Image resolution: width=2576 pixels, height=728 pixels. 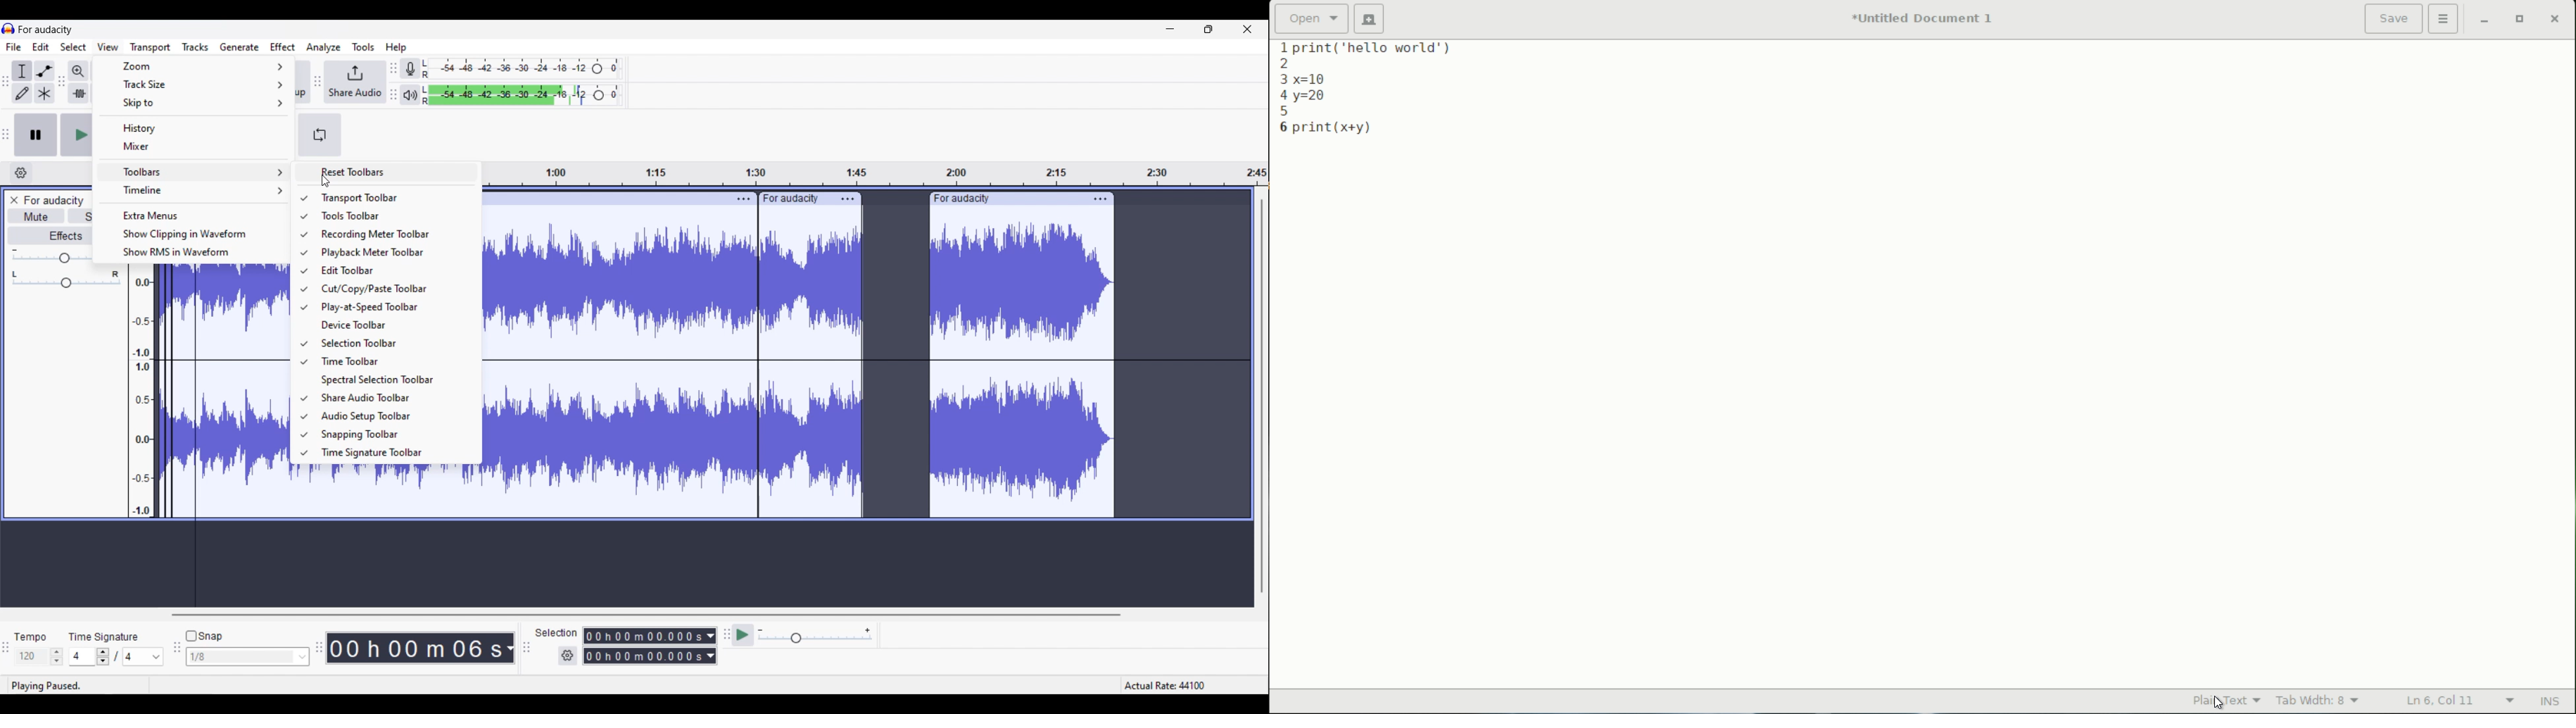 I want to click on Playback meter toolbar, so click(x=392, y=253).